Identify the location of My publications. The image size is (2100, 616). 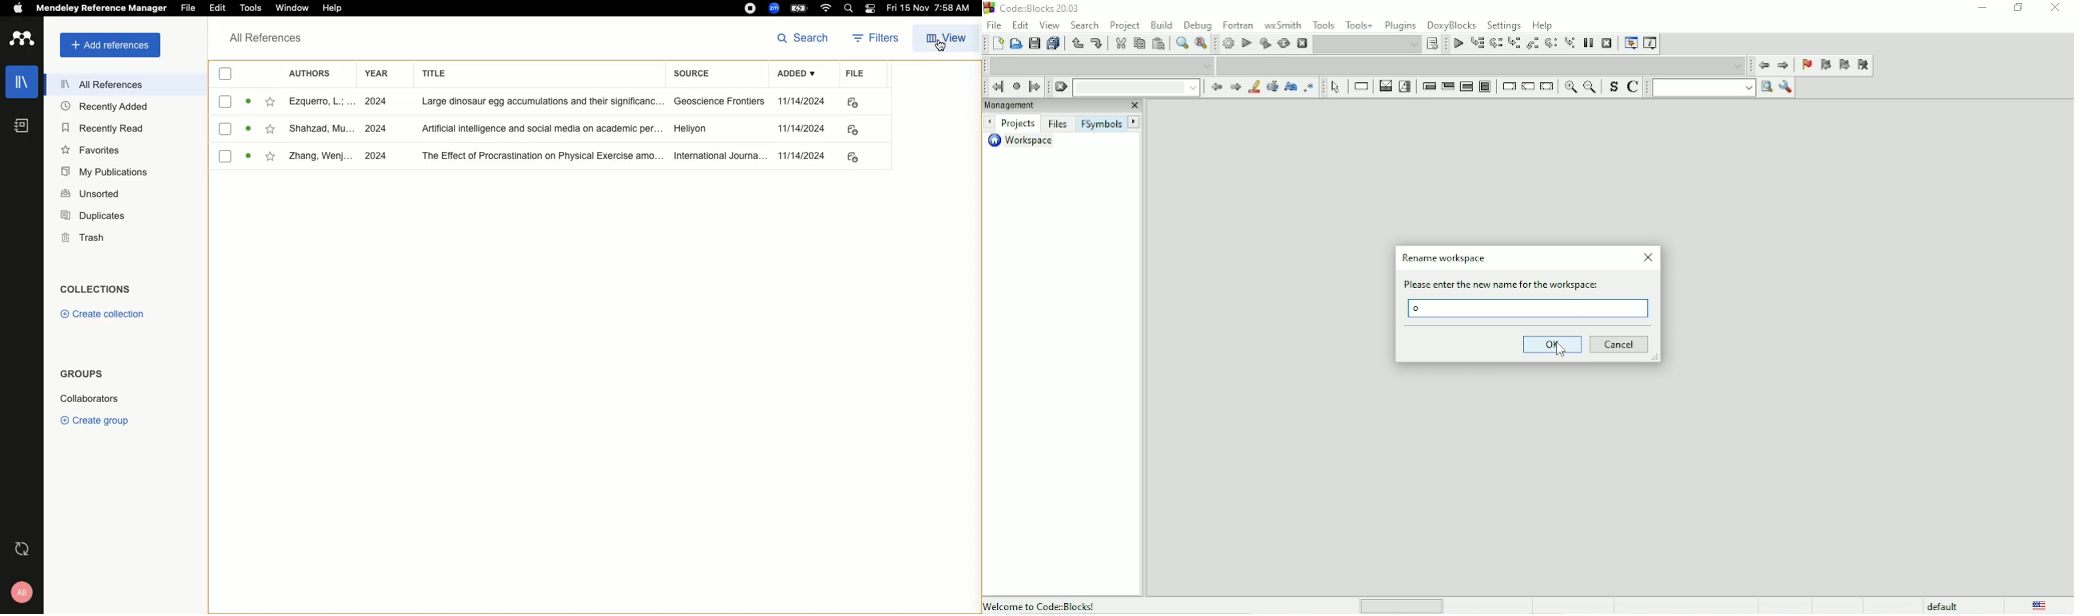
(102, 171).